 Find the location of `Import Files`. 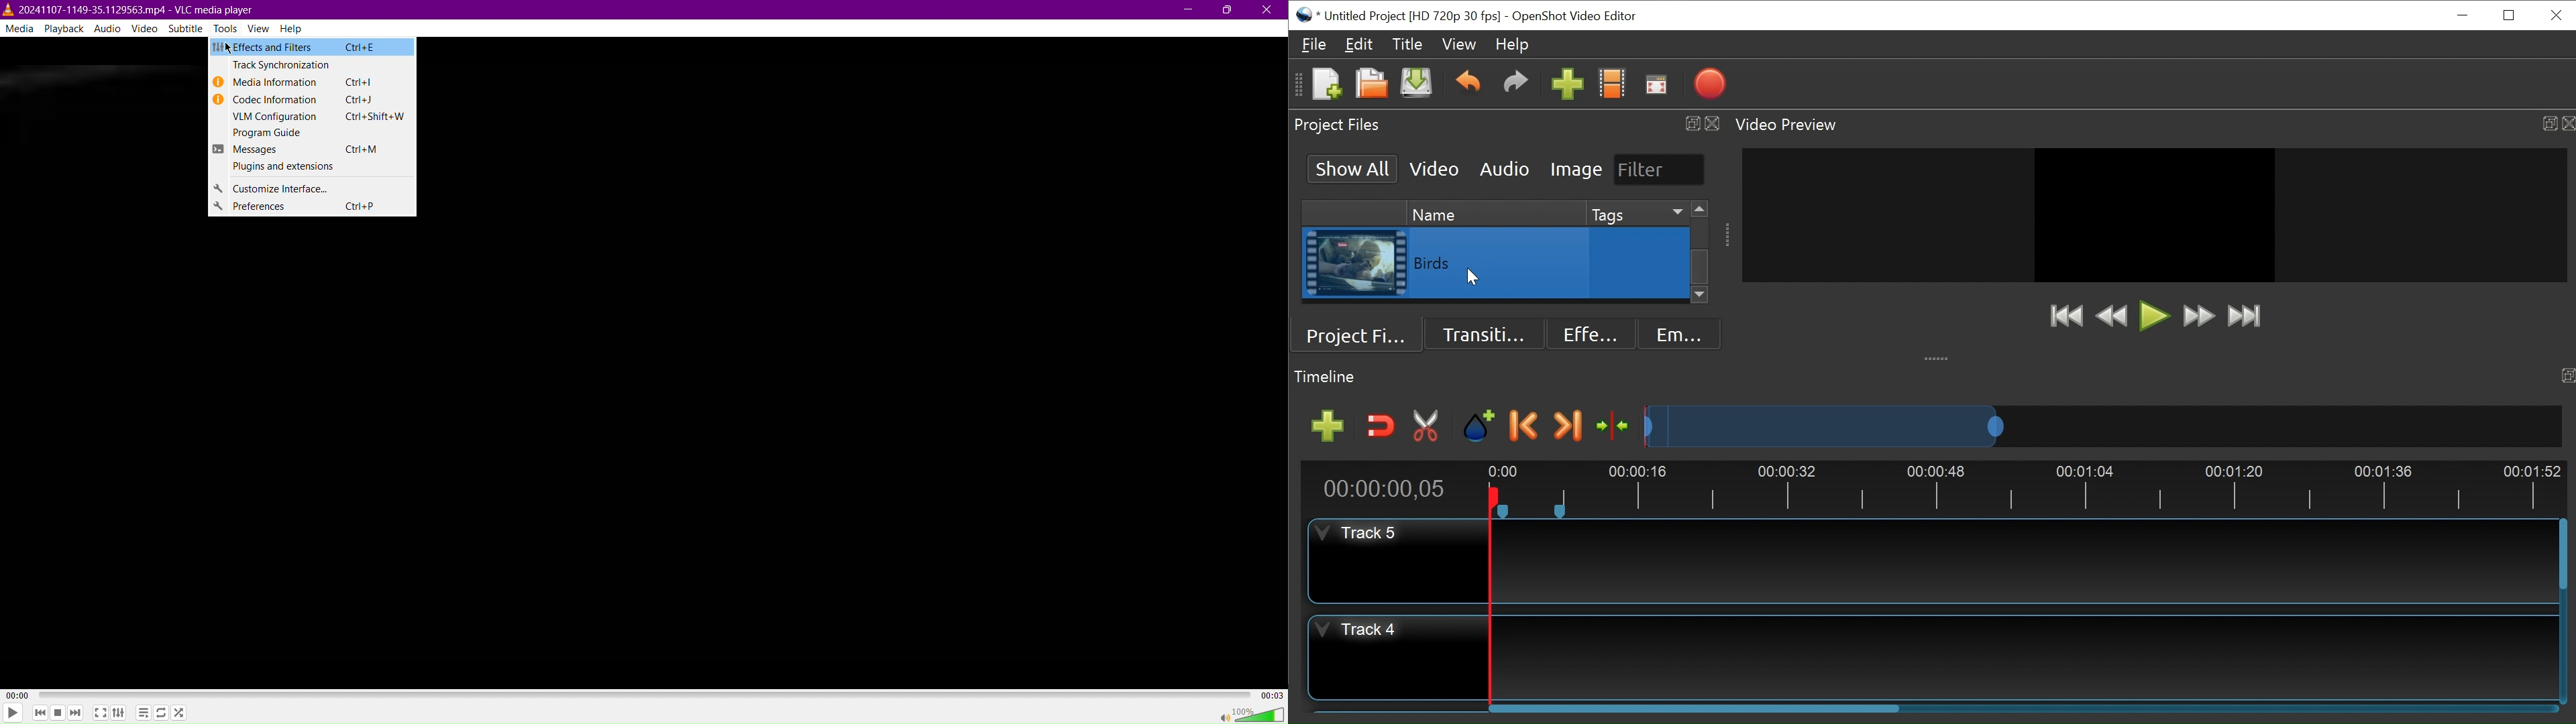

Import Files is located at coordinates (1566, 85).